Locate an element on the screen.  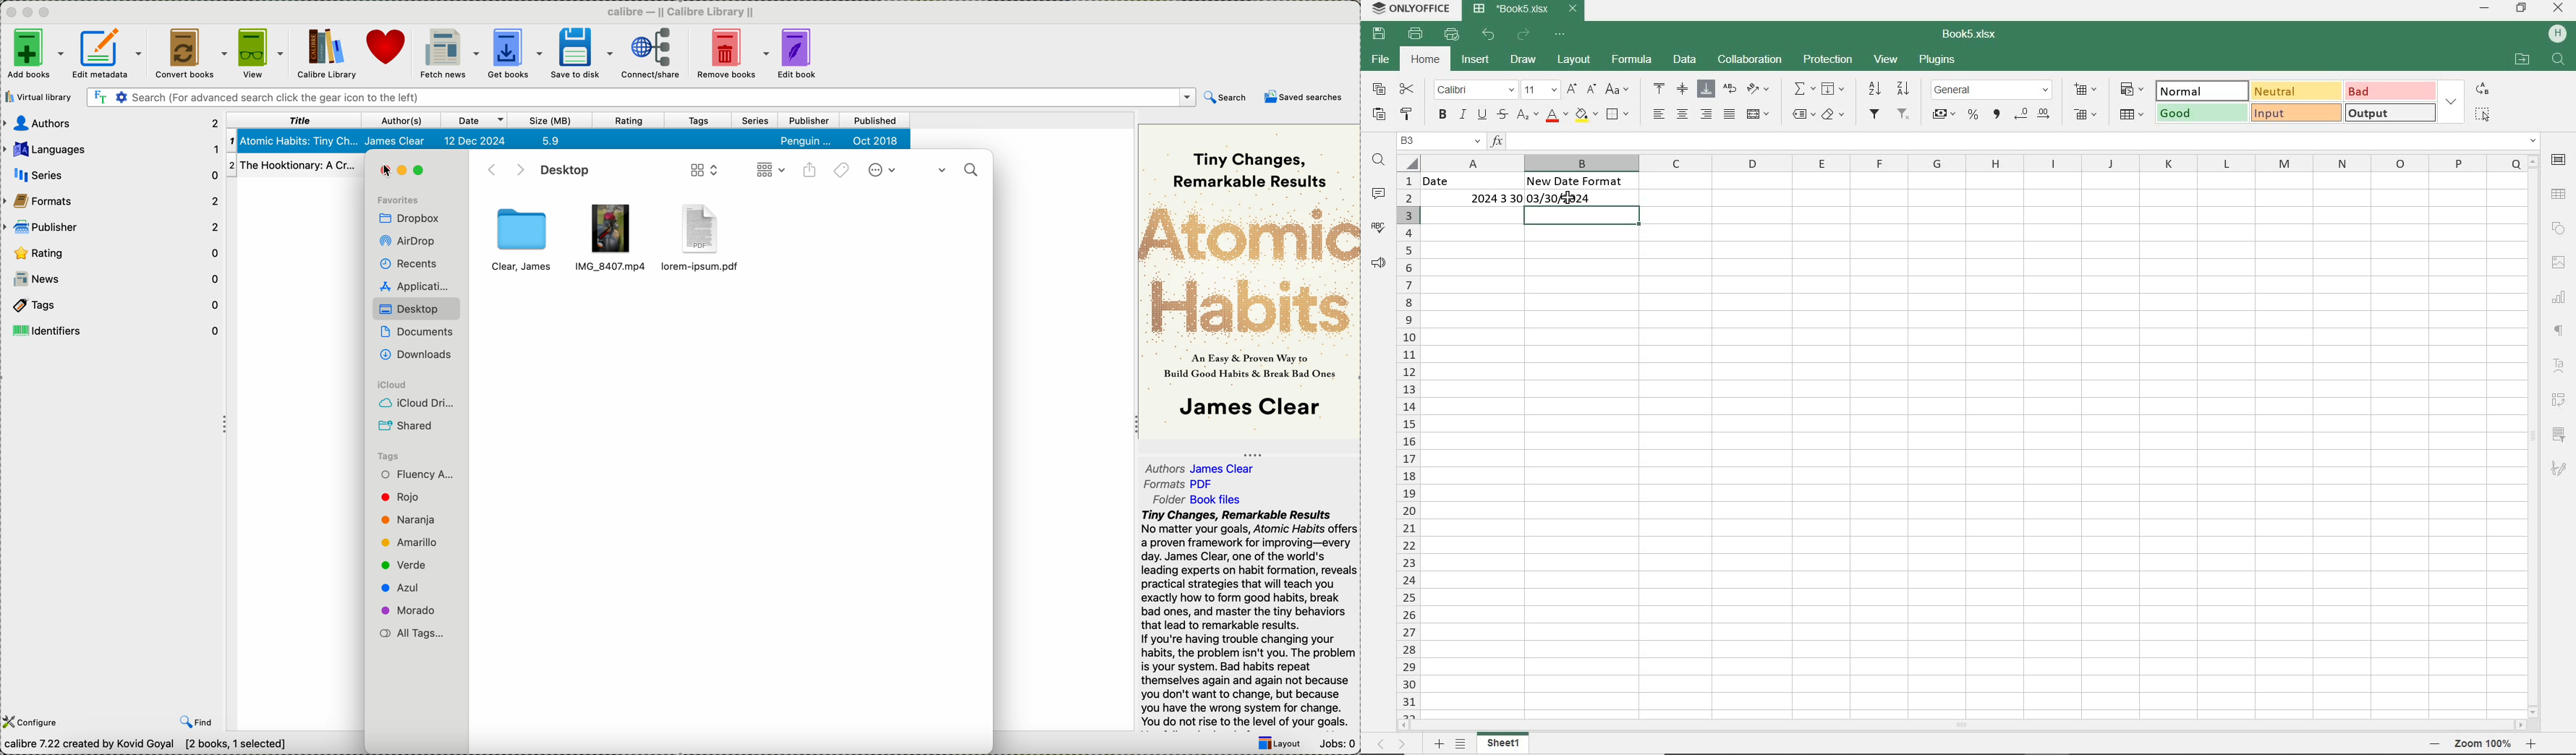
Calibre library is located at coordinates (326, 52).